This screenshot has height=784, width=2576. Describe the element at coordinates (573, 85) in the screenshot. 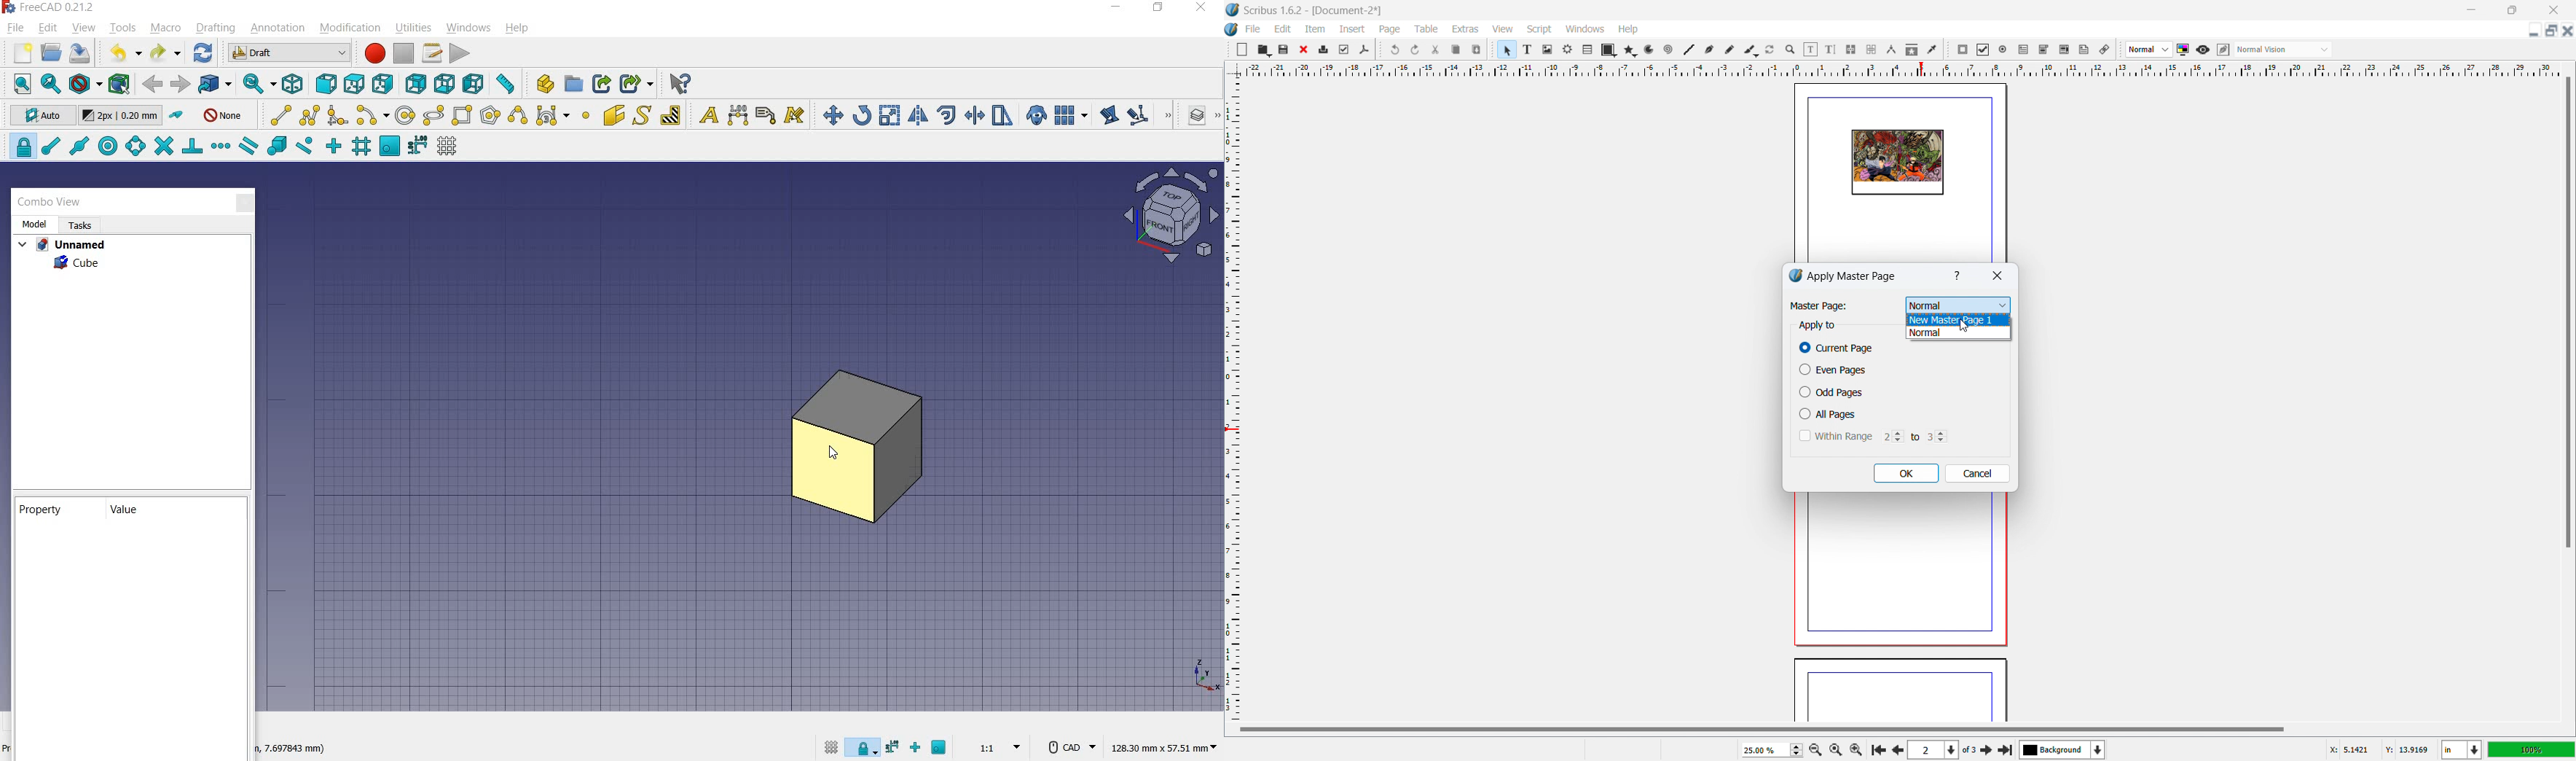

I see `create group` at that location.